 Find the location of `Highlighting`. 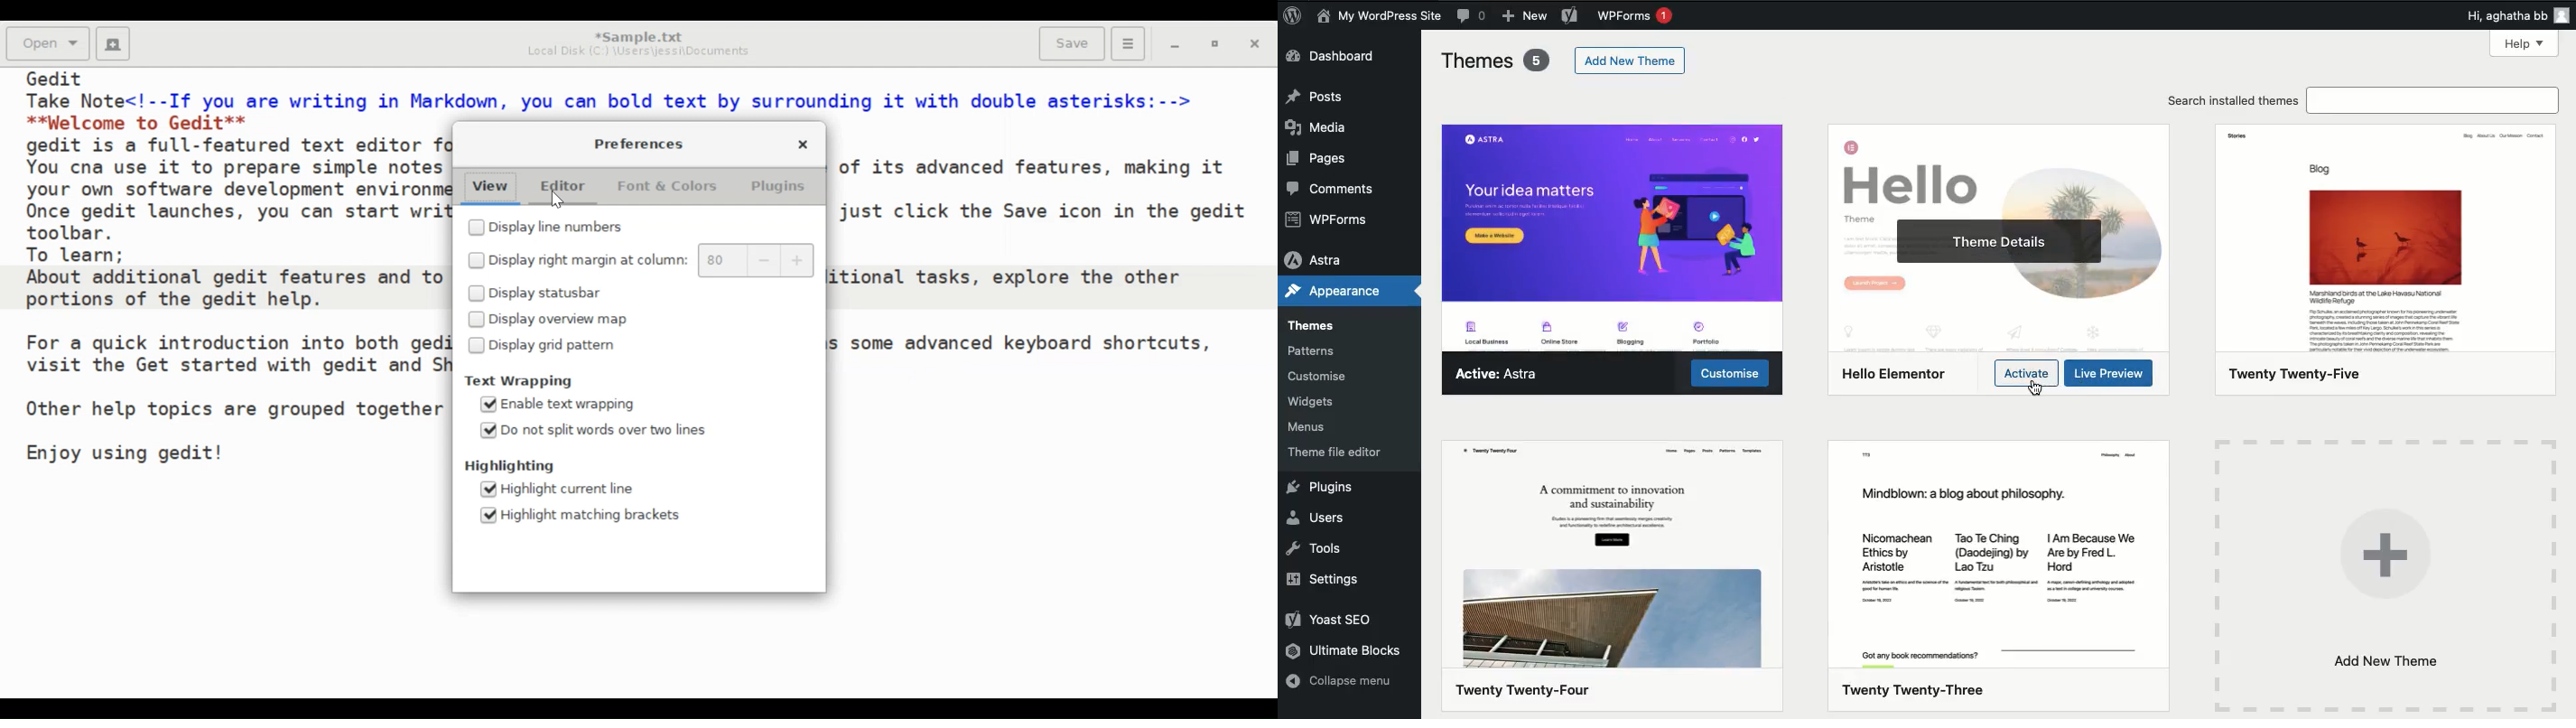

Highlighting is located at coordinates (518, 467).